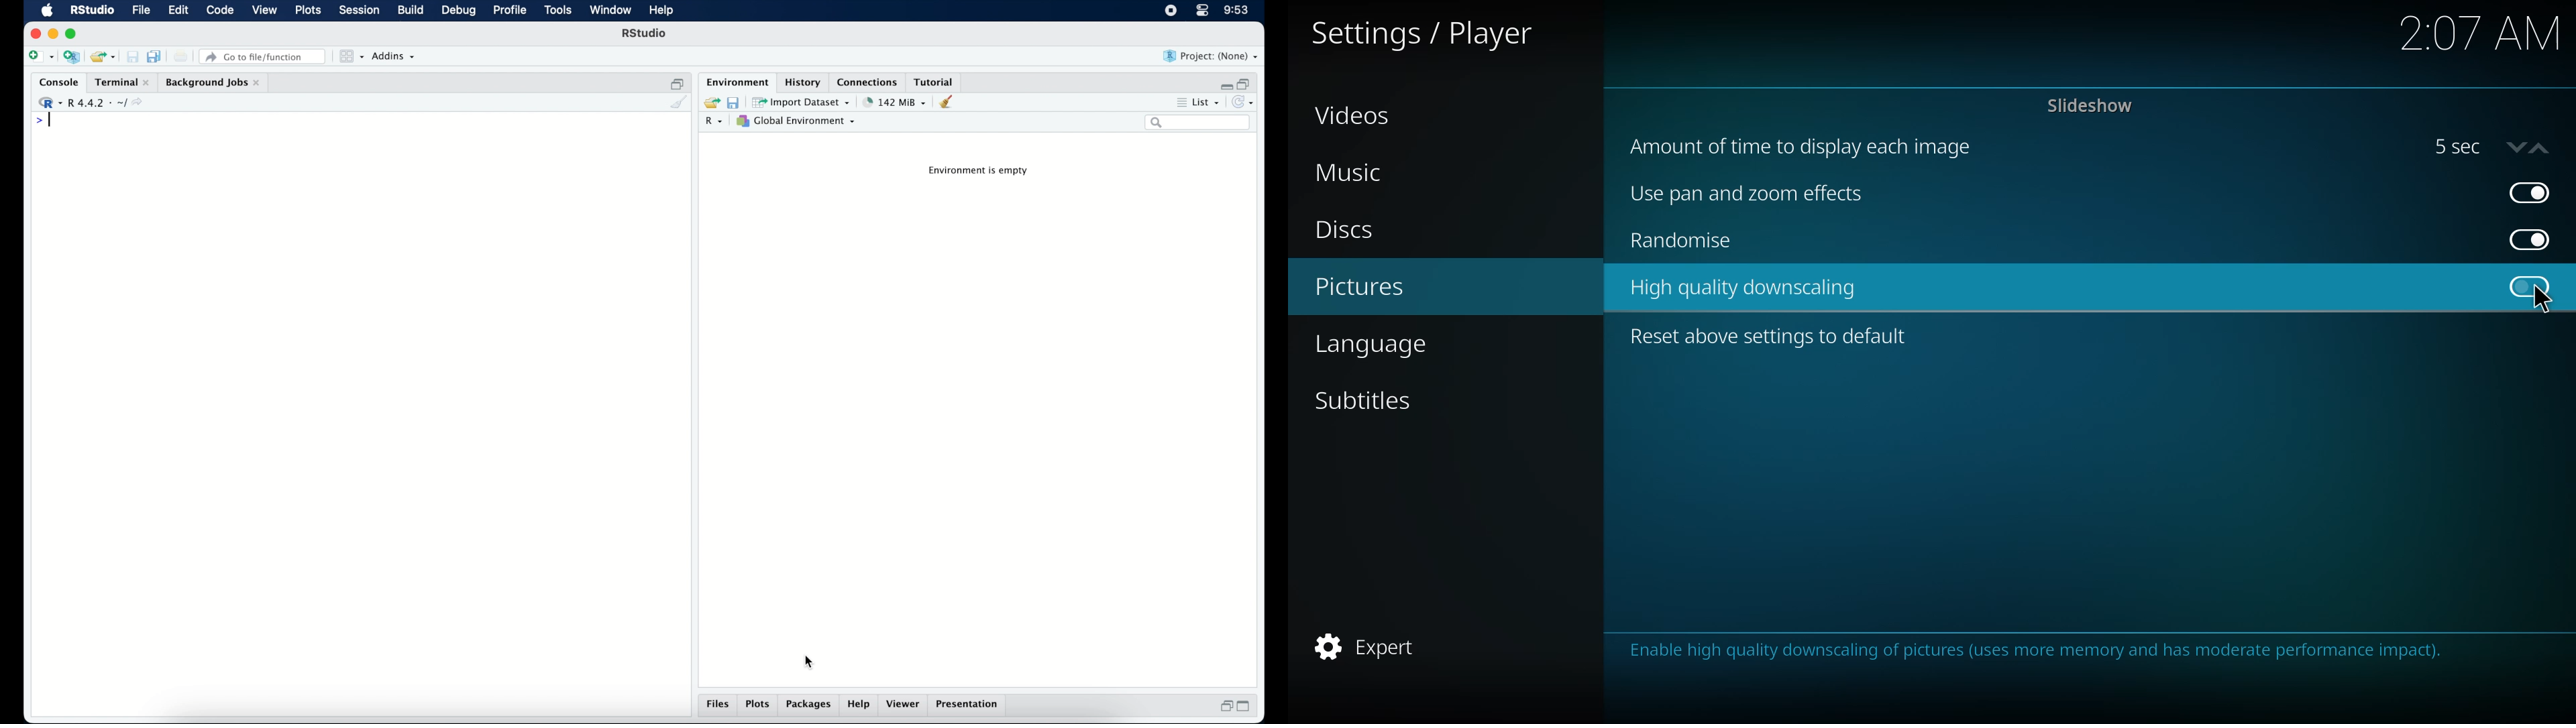  Describe the element at coordinates (970, 705) in the screenshot. I see `presentation` at that location.